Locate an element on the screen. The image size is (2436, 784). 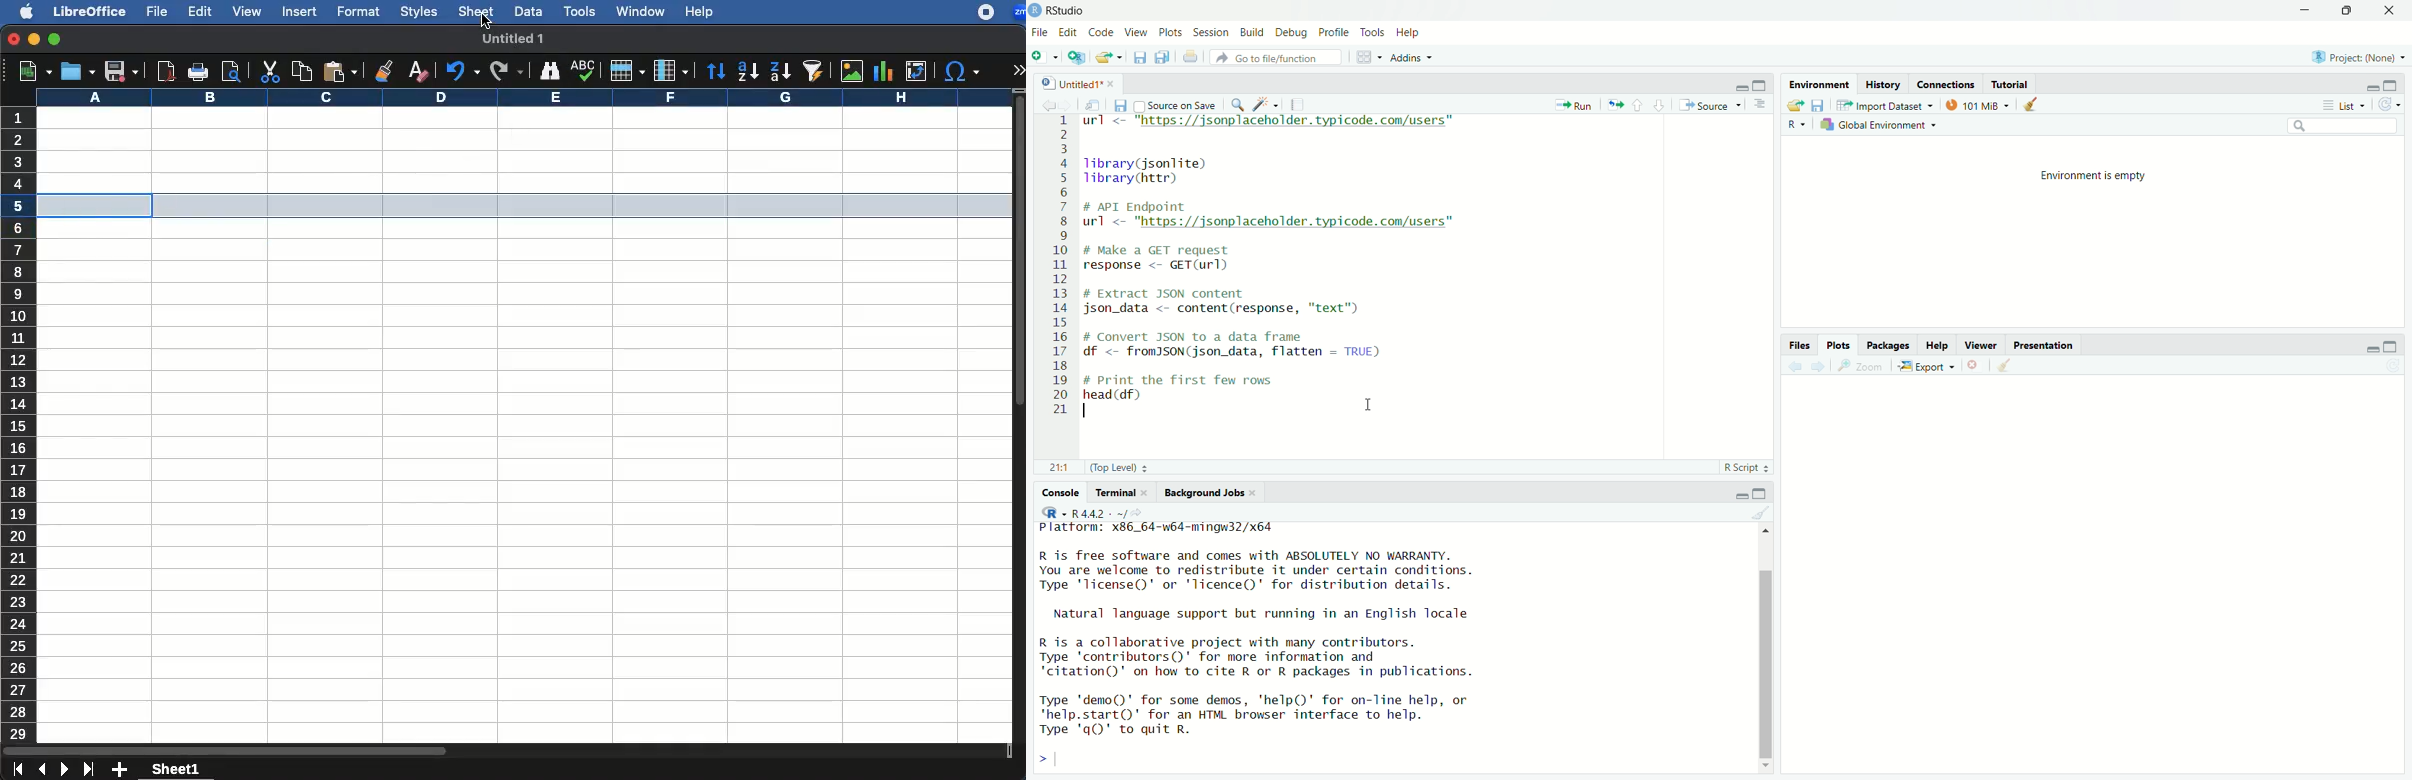
Compile Report is located at coordinates (1300, 104).